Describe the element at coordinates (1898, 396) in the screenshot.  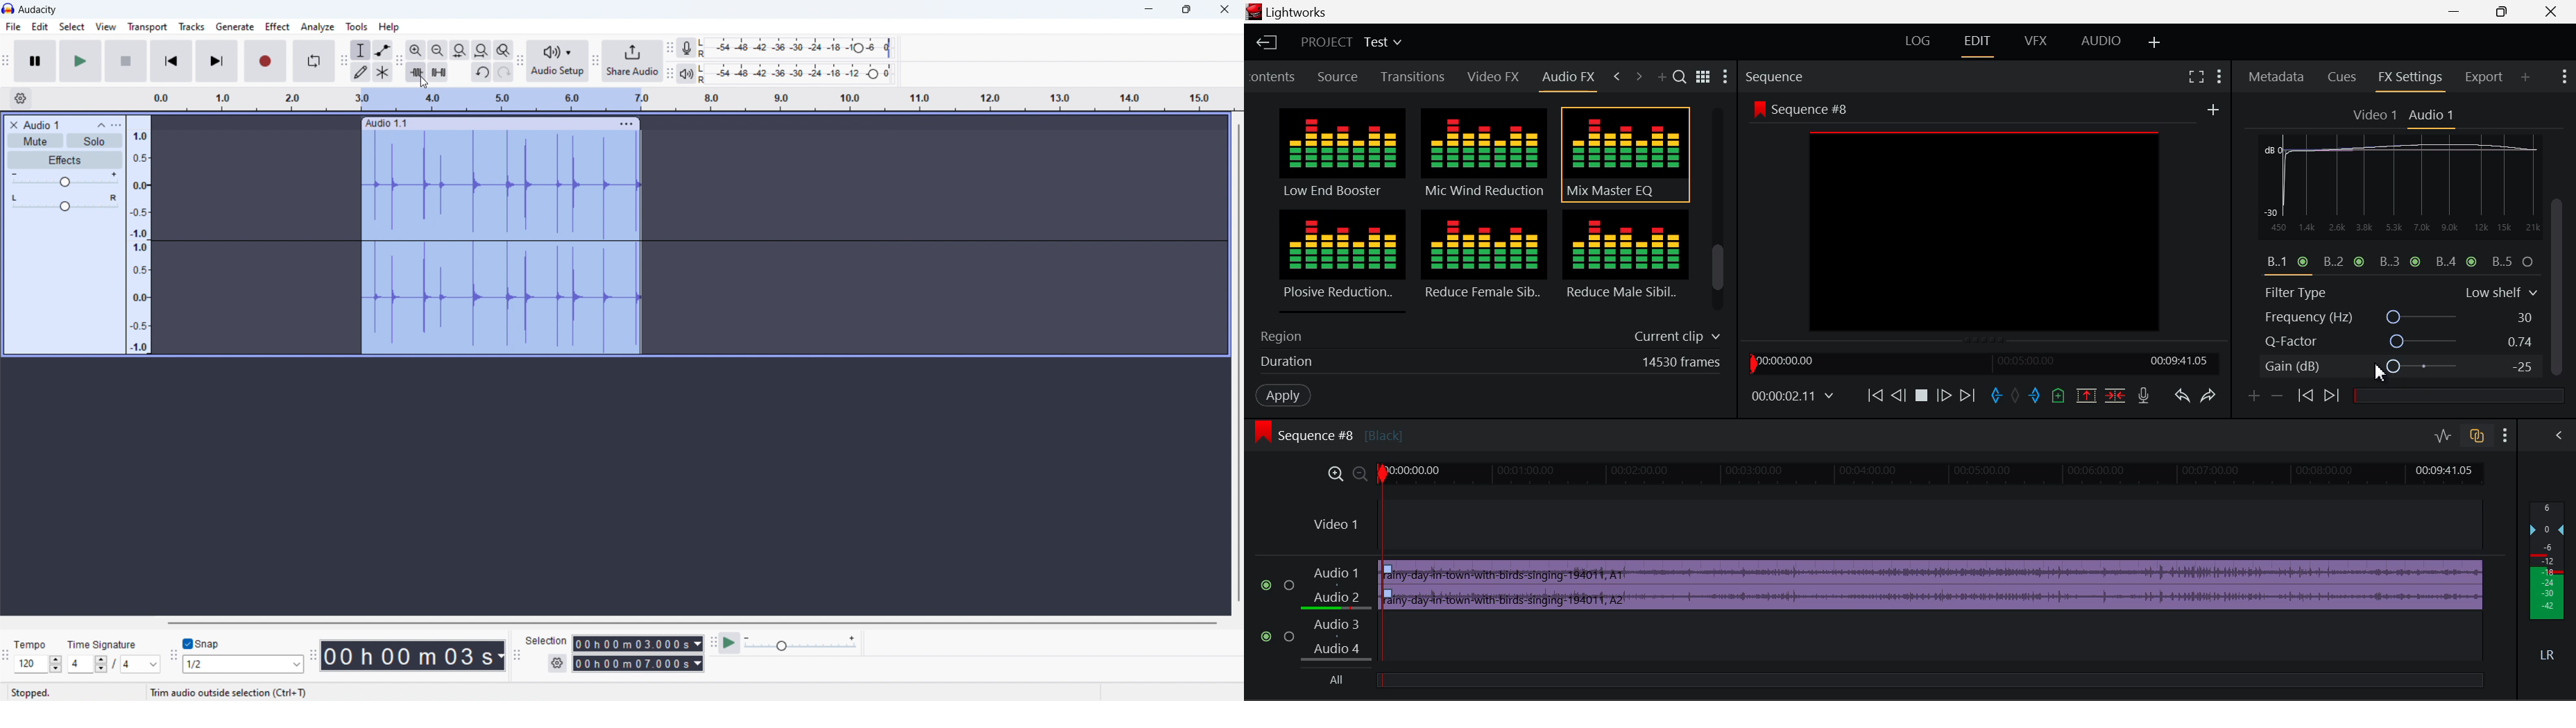
I see `Go Back` at that location.